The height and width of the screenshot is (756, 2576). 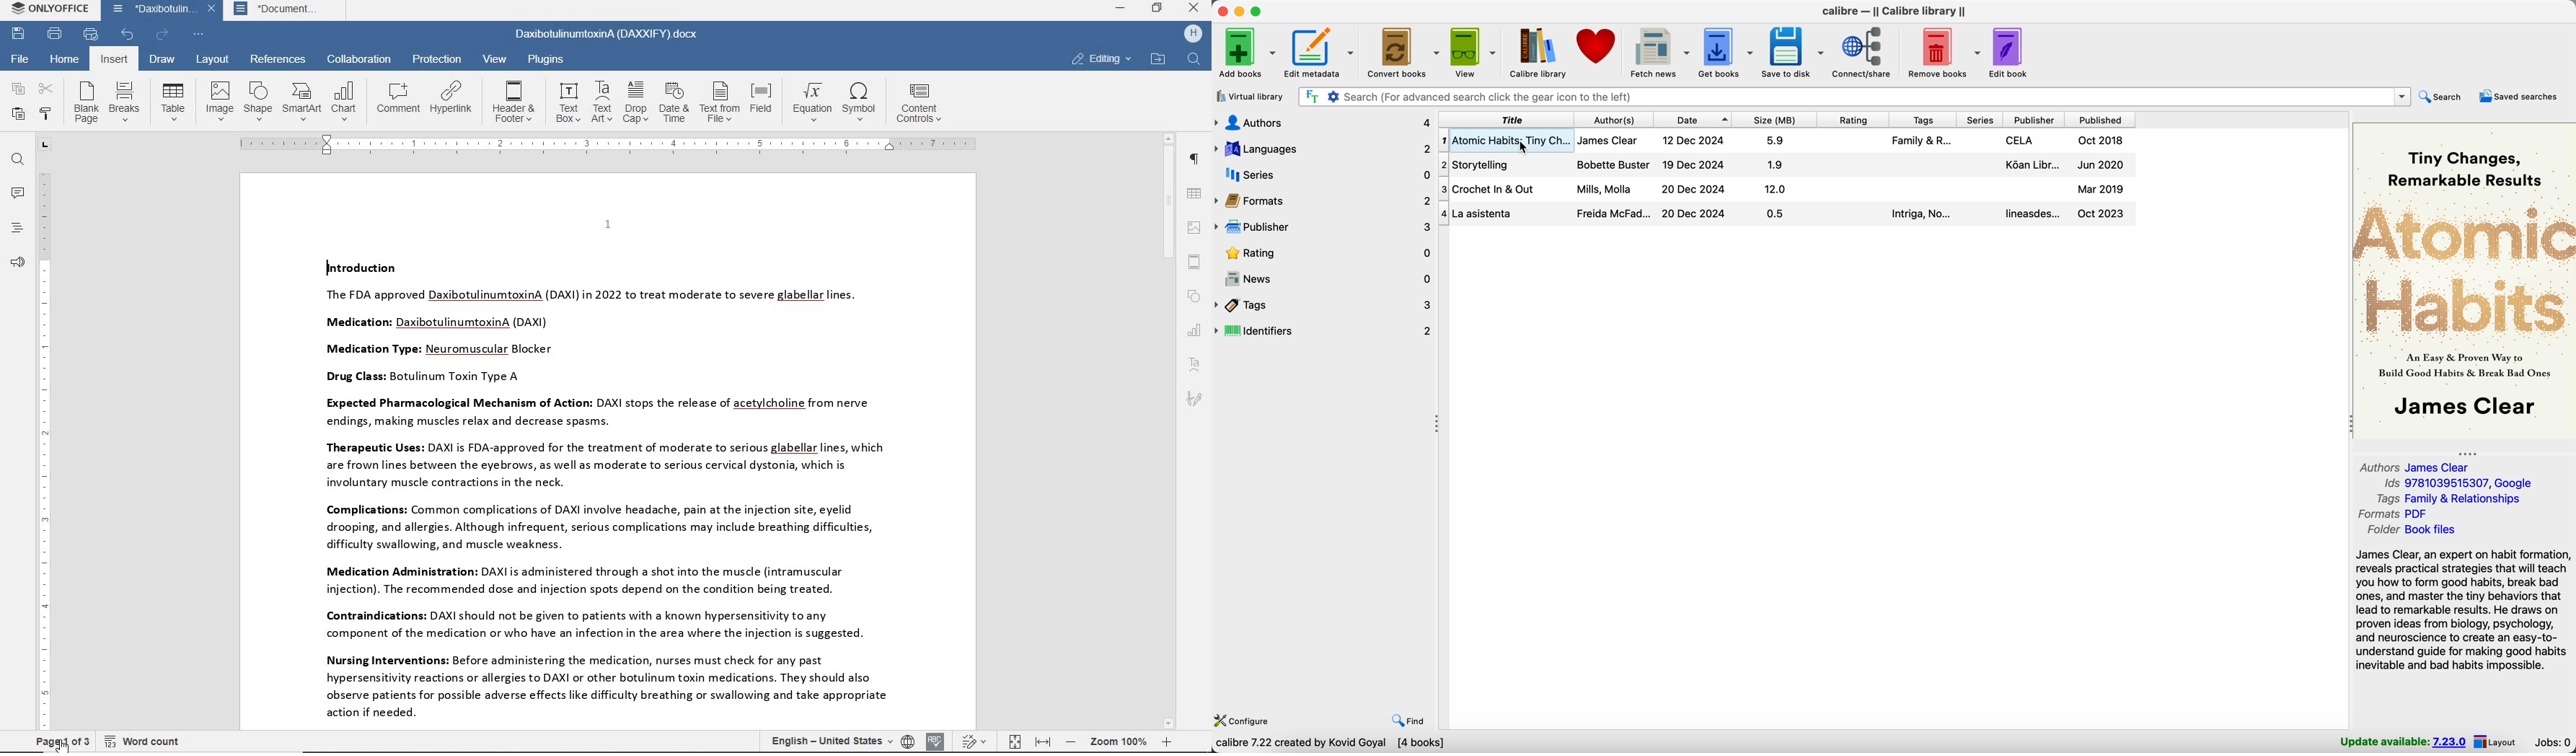 I want to click on rating, so click(x=1323, y=254).